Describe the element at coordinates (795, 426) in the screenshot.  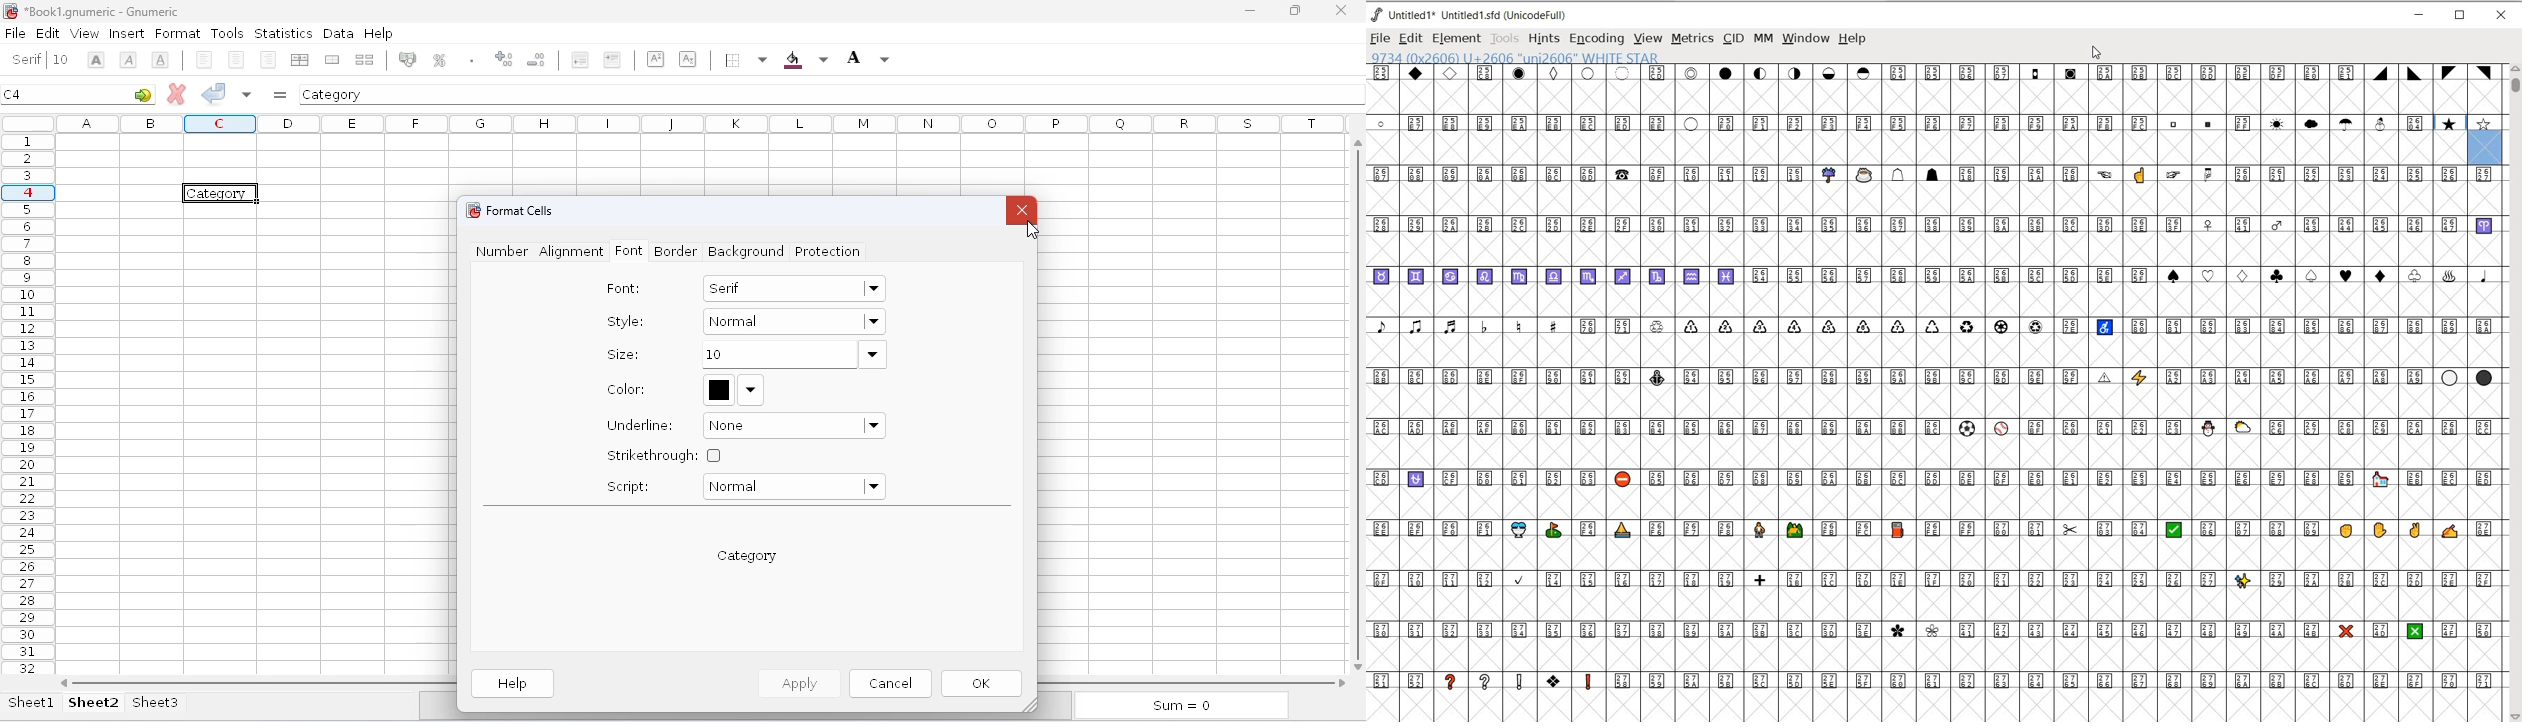
I see `none` at that location.